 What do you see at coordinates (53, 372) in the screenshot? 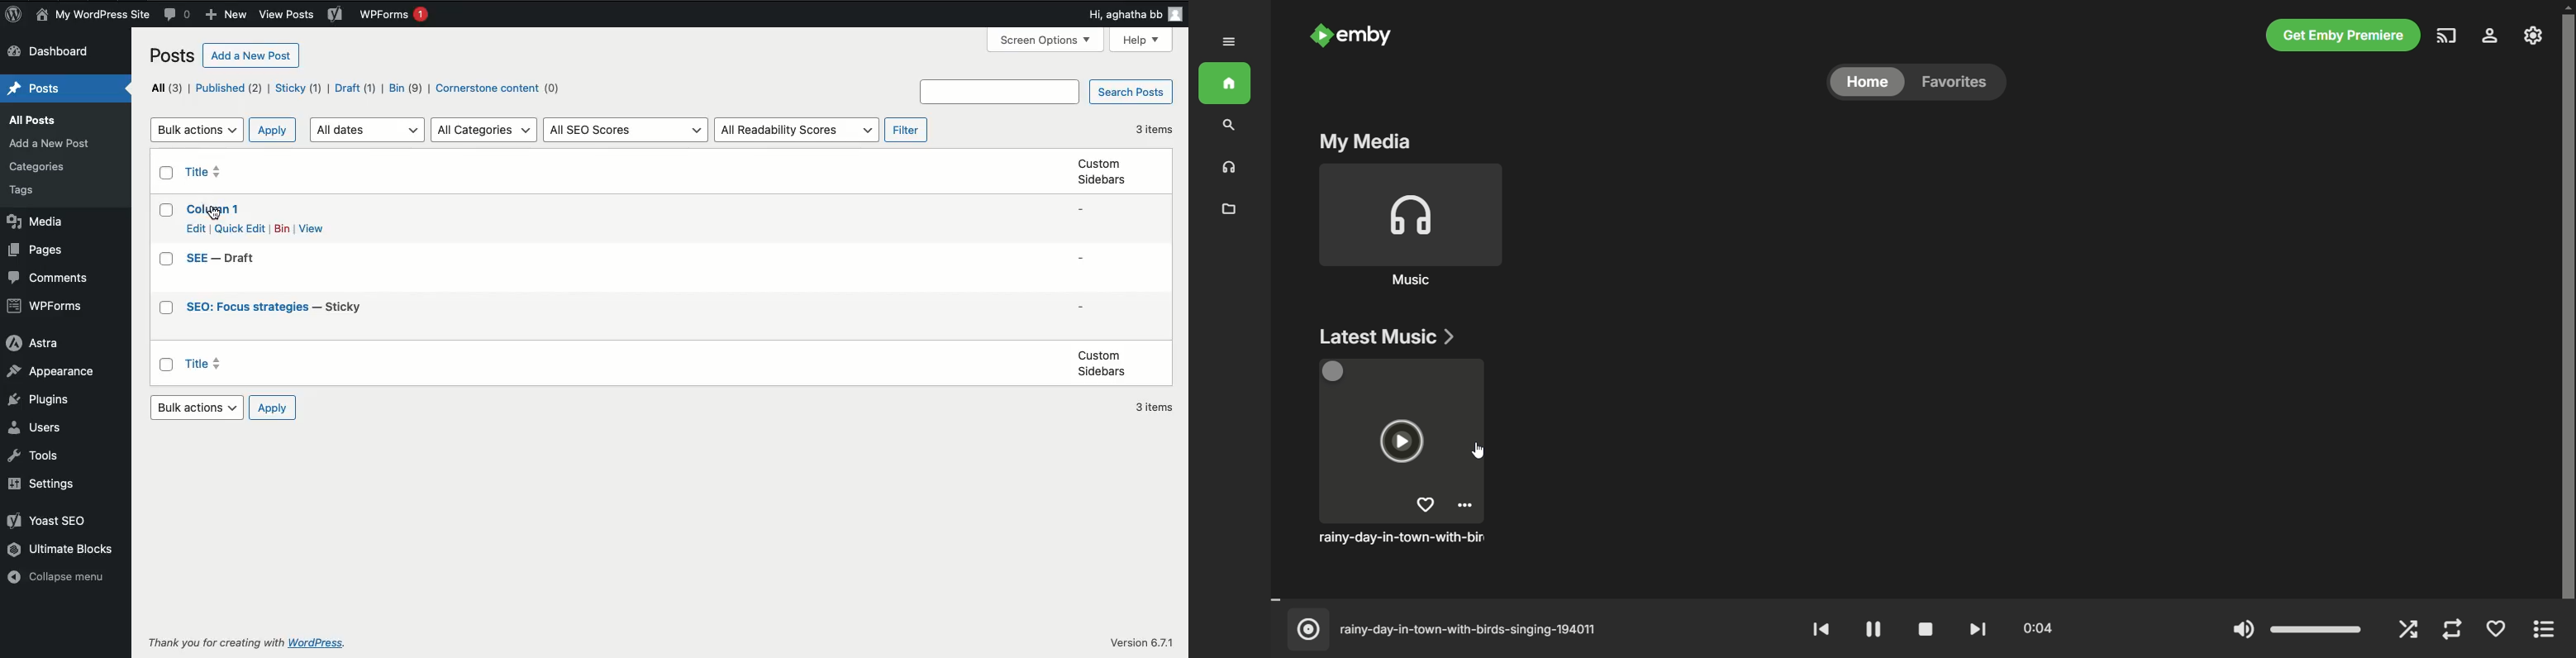
I see `Appearance` at bounding box center [53, 372].